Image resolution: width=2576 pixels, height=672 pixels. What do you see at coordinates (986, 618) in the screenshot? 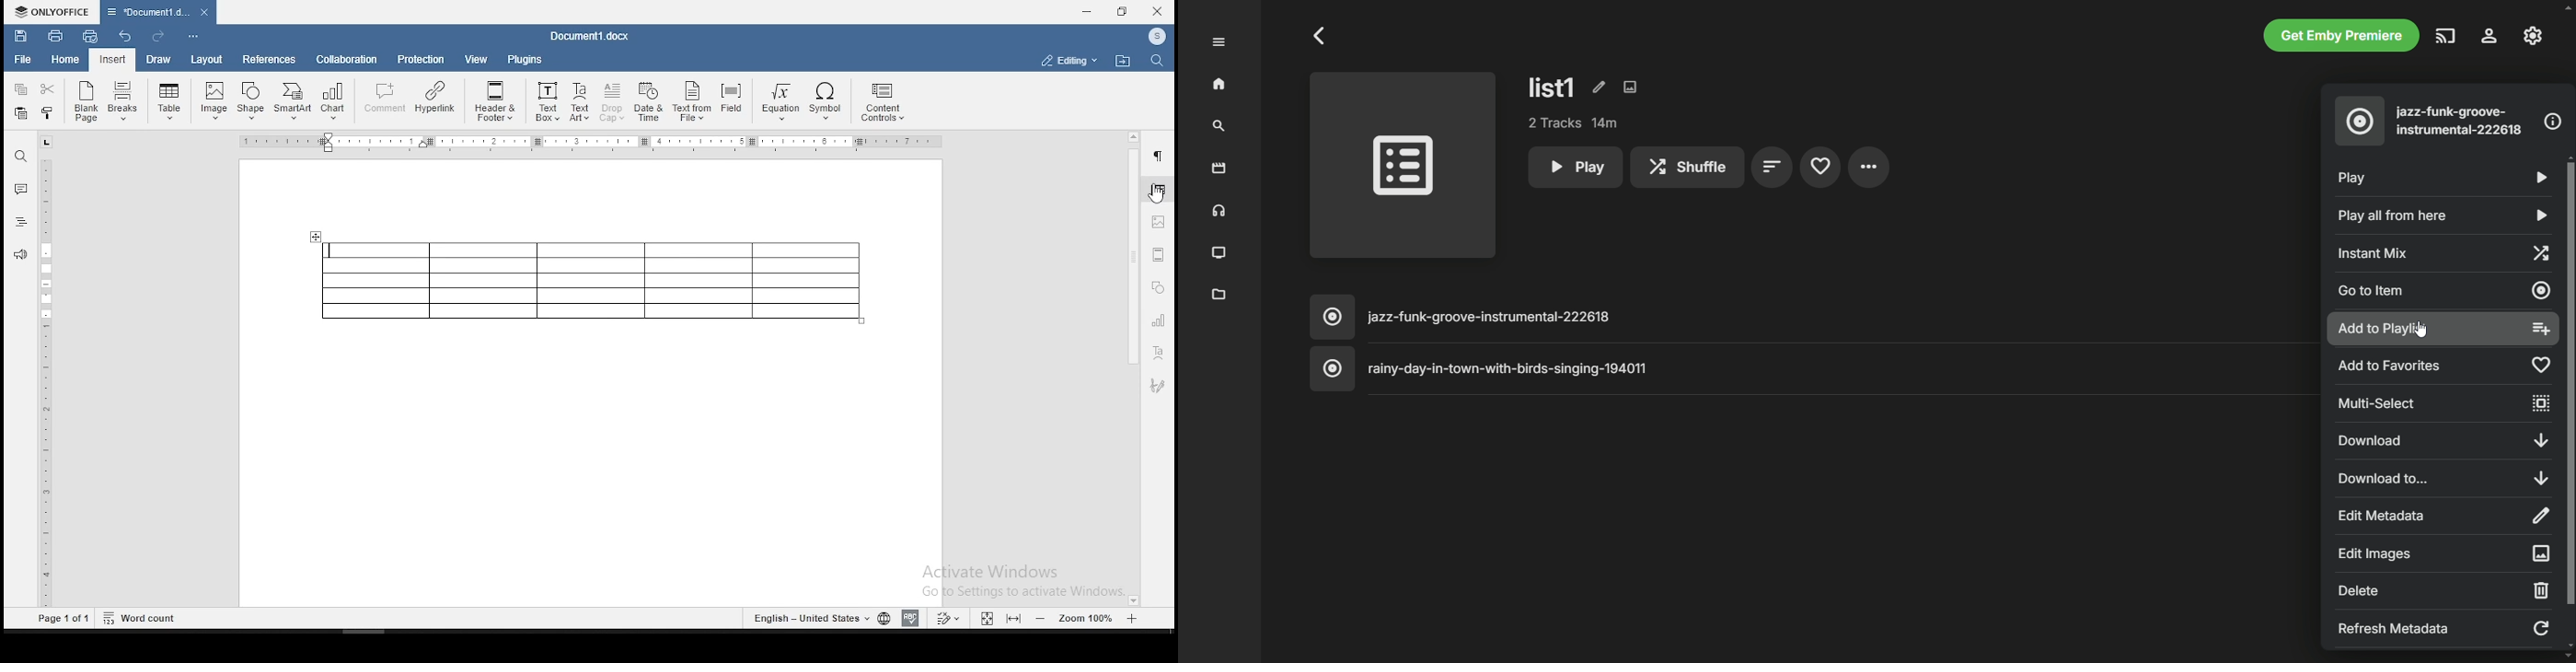
I see `fit to window` at bounding box center [986, 618].